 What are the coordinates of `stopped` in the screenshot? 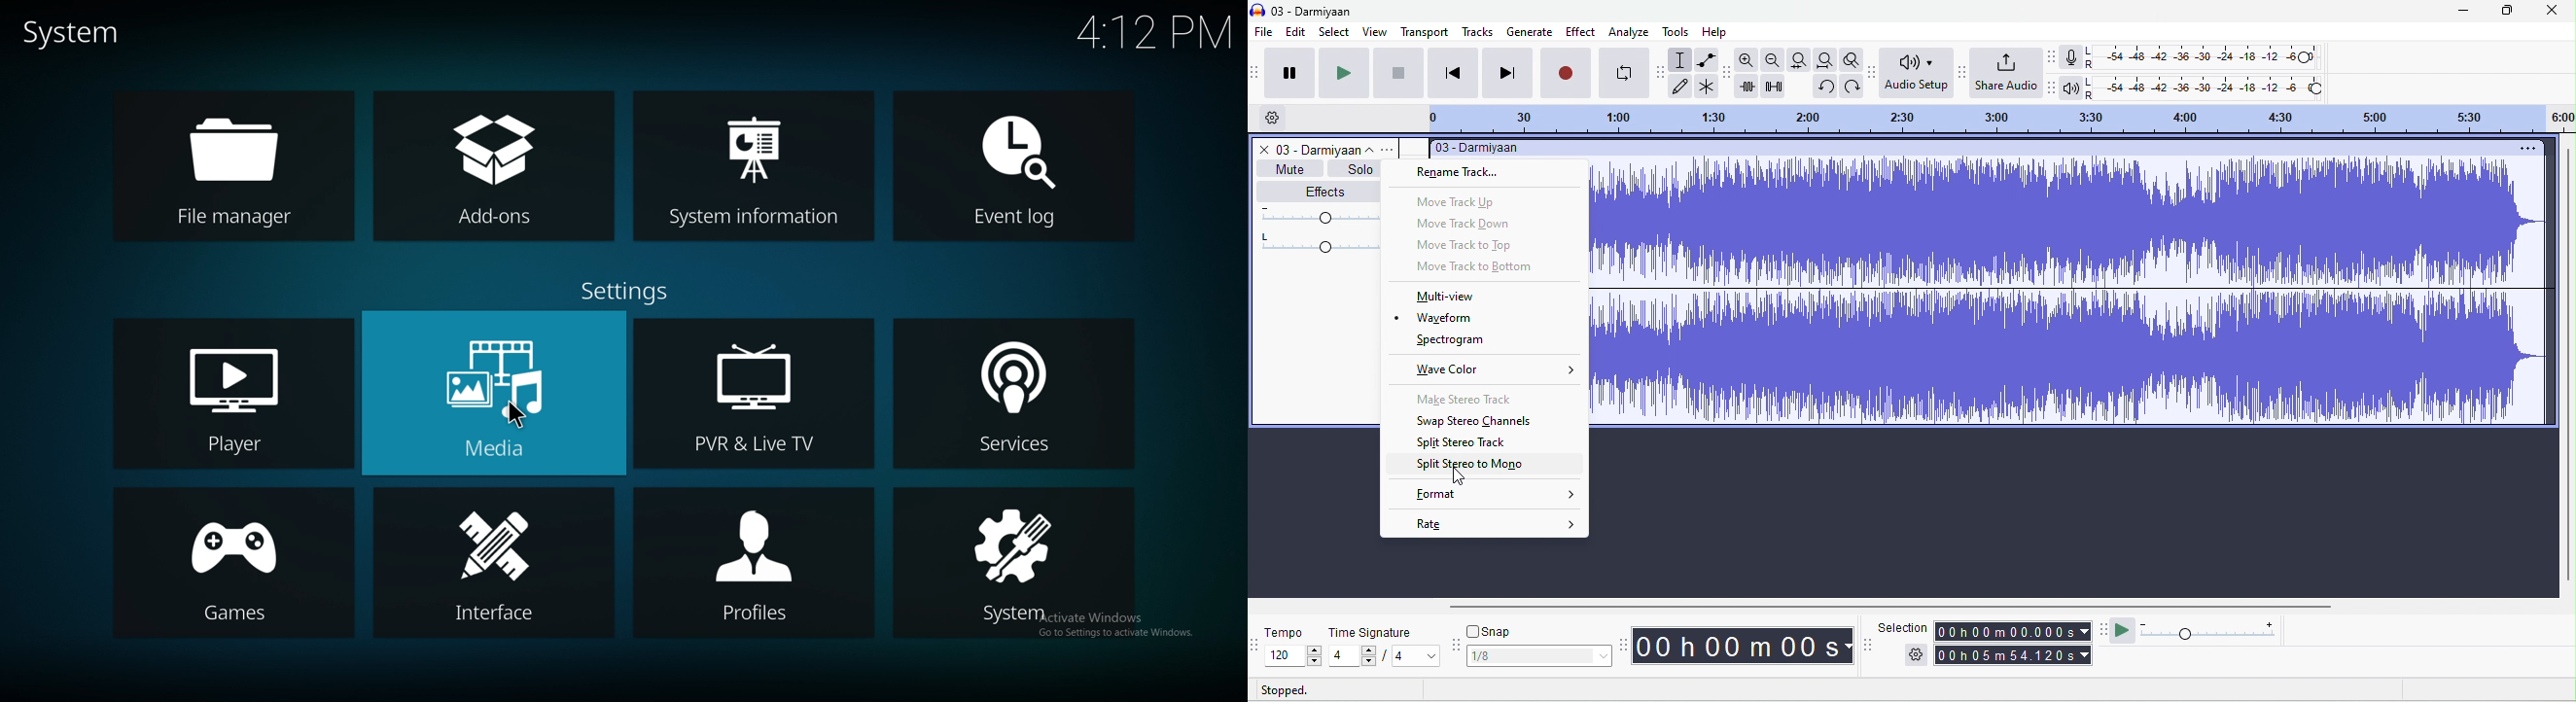 It's located at (1292, 690).